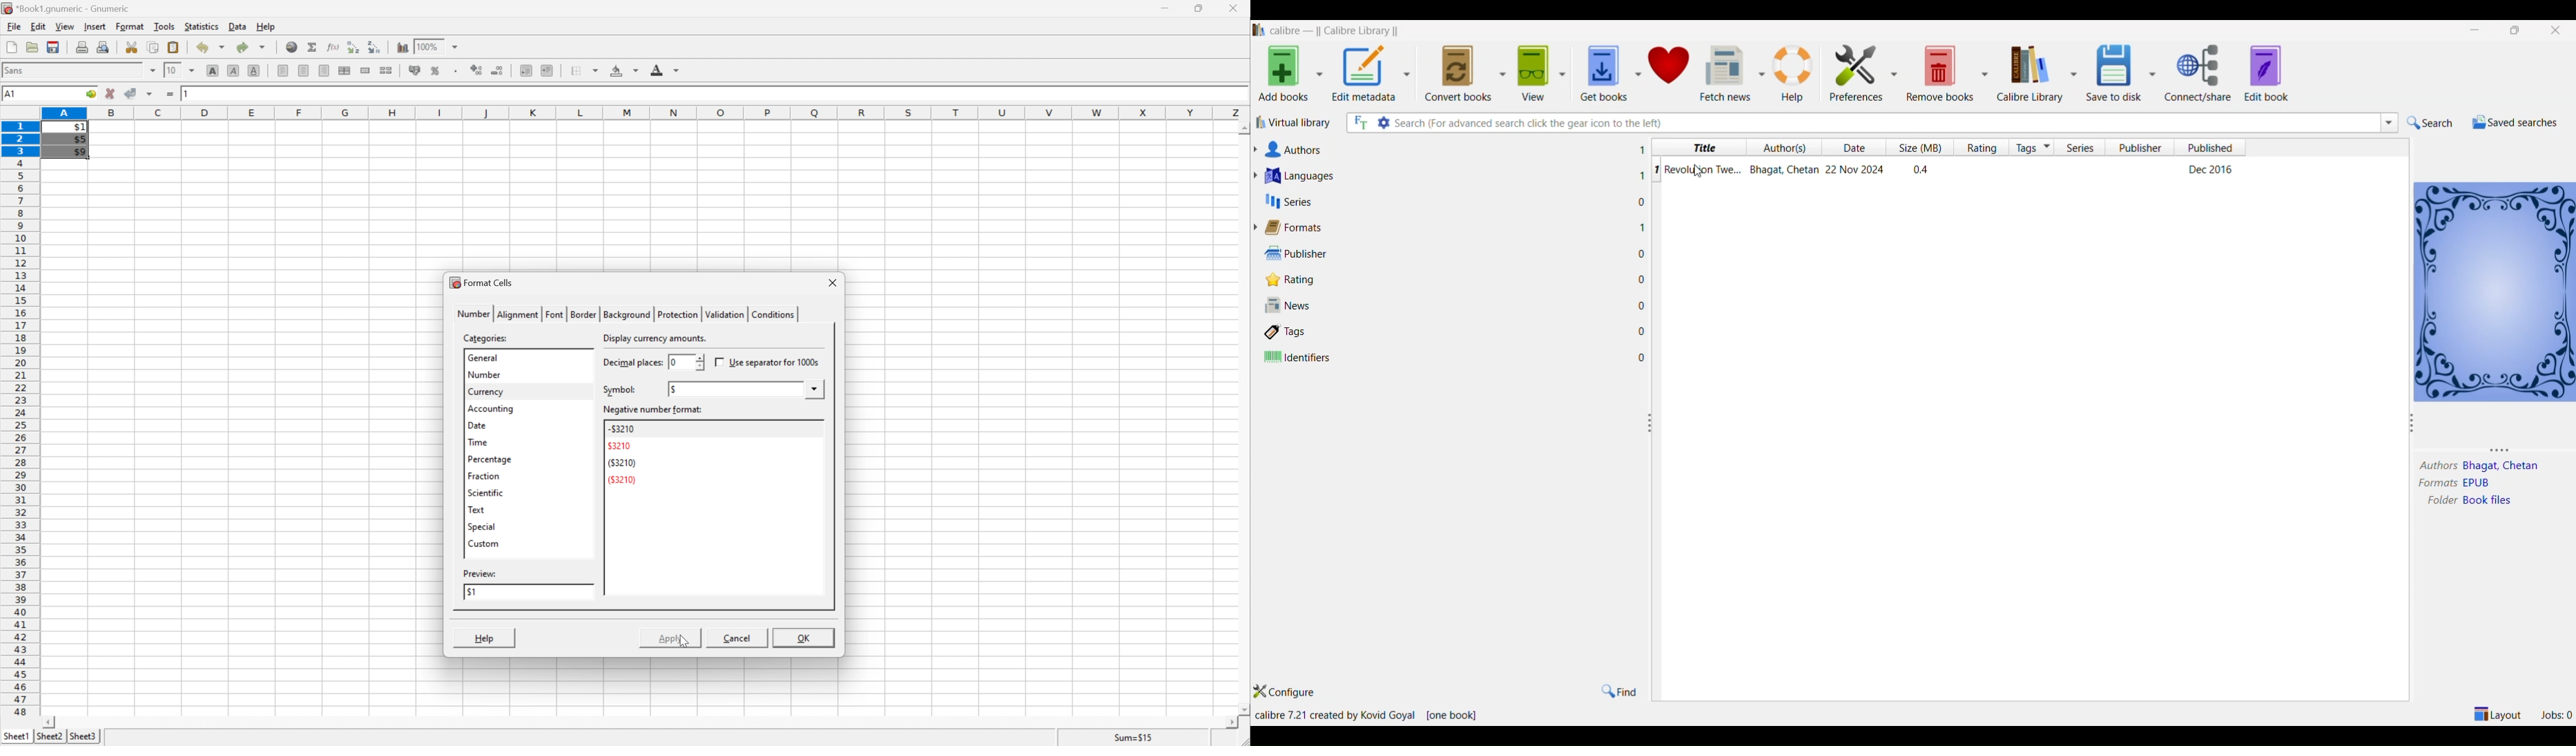 The image size is (2576, 756). Describe the element at coordinates (2513, 122) in the screenshot. I see `saved searches` at that location.